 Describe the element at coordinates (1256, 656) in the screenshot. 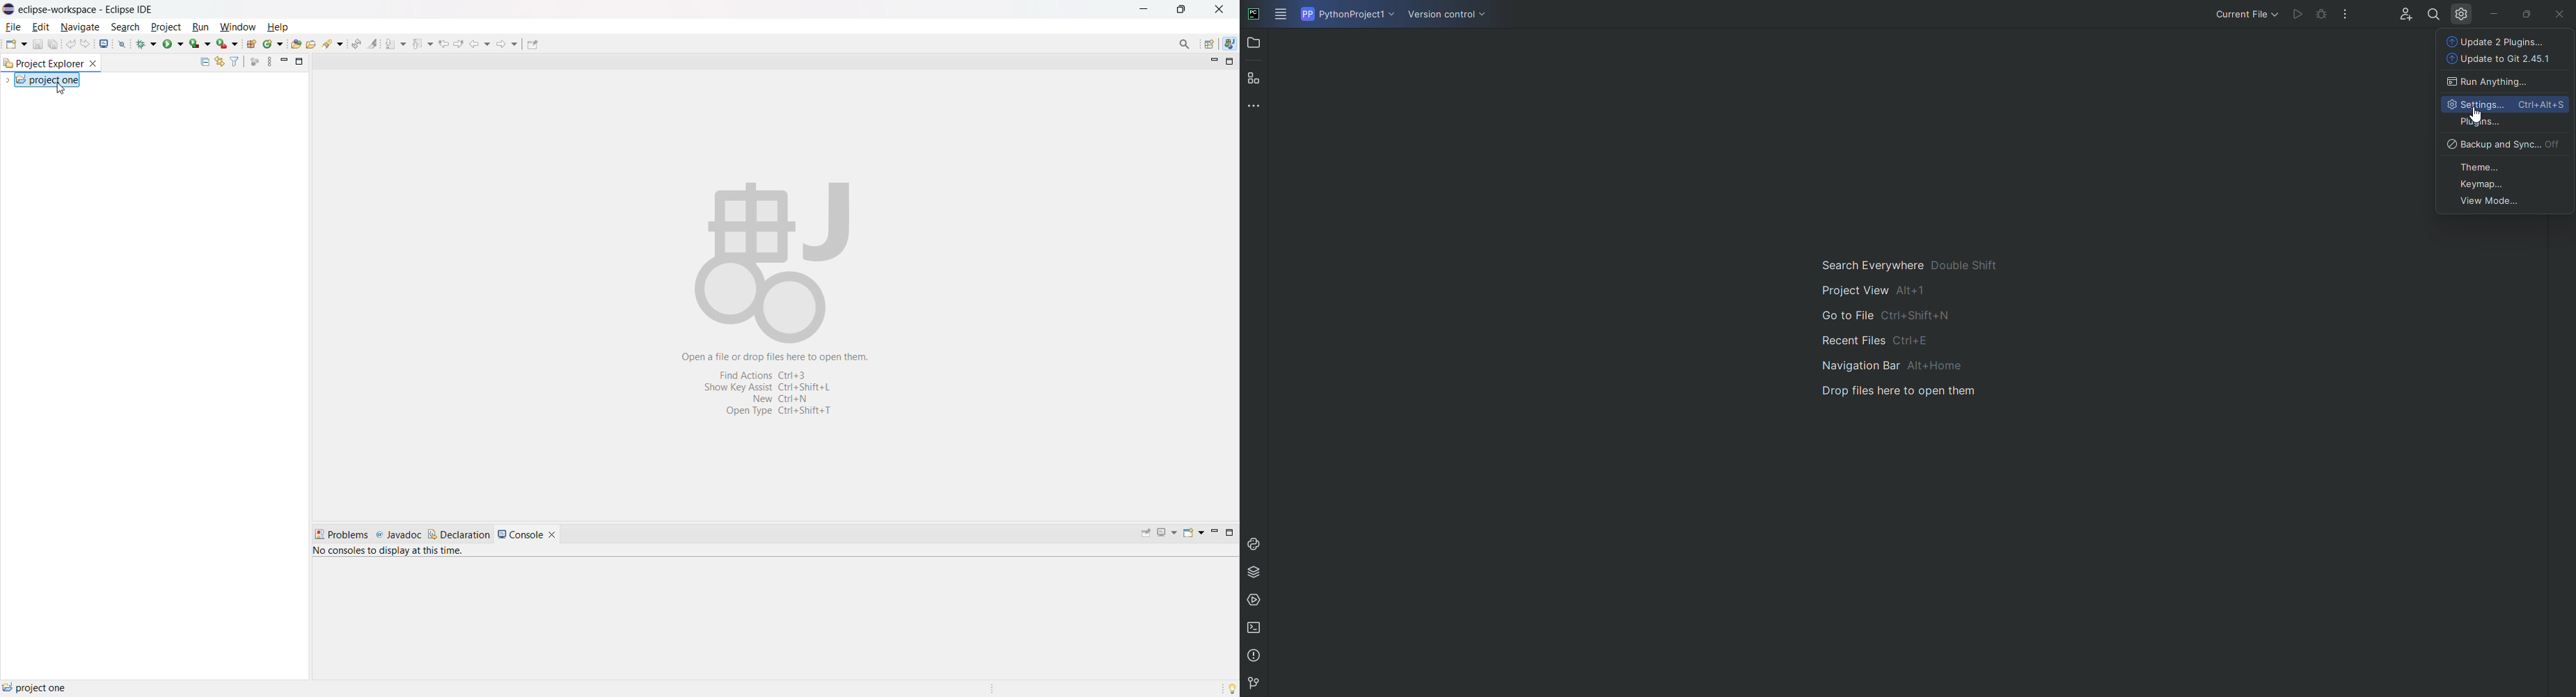

I see `Problems` at that location.